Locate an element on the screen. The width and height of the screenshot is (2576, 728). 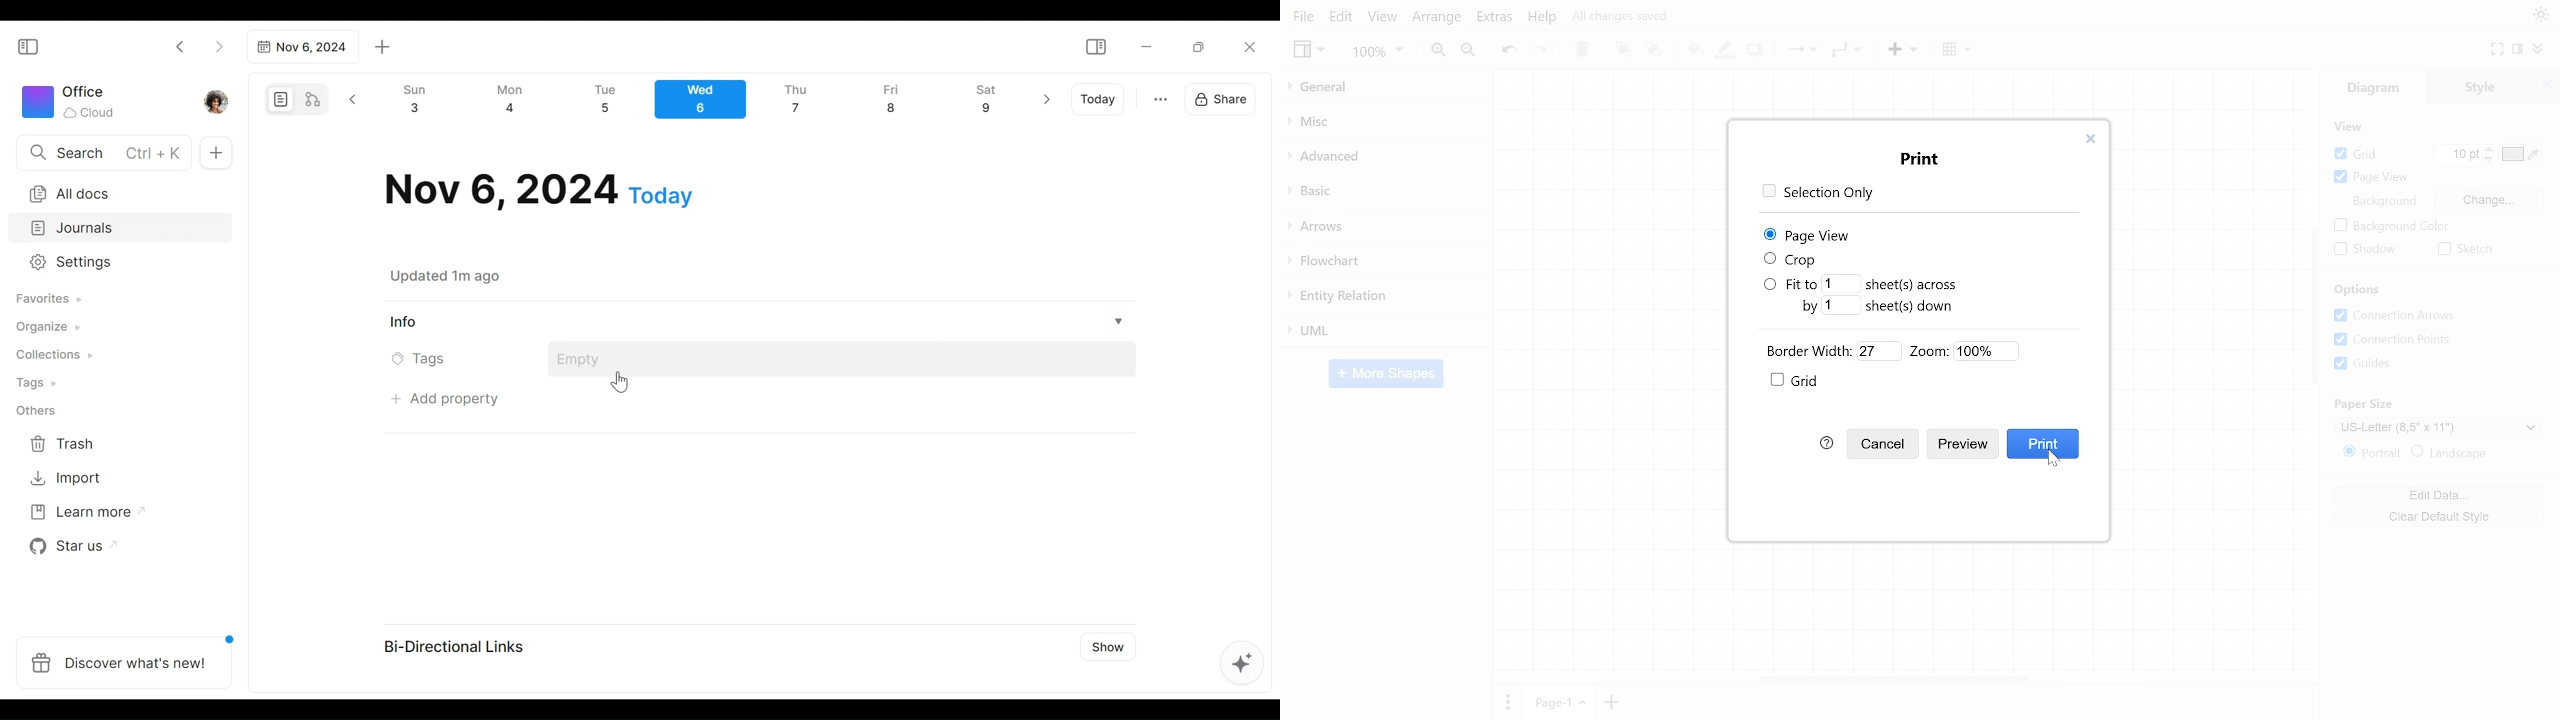
more otions is located at coordinates (1161, 98).